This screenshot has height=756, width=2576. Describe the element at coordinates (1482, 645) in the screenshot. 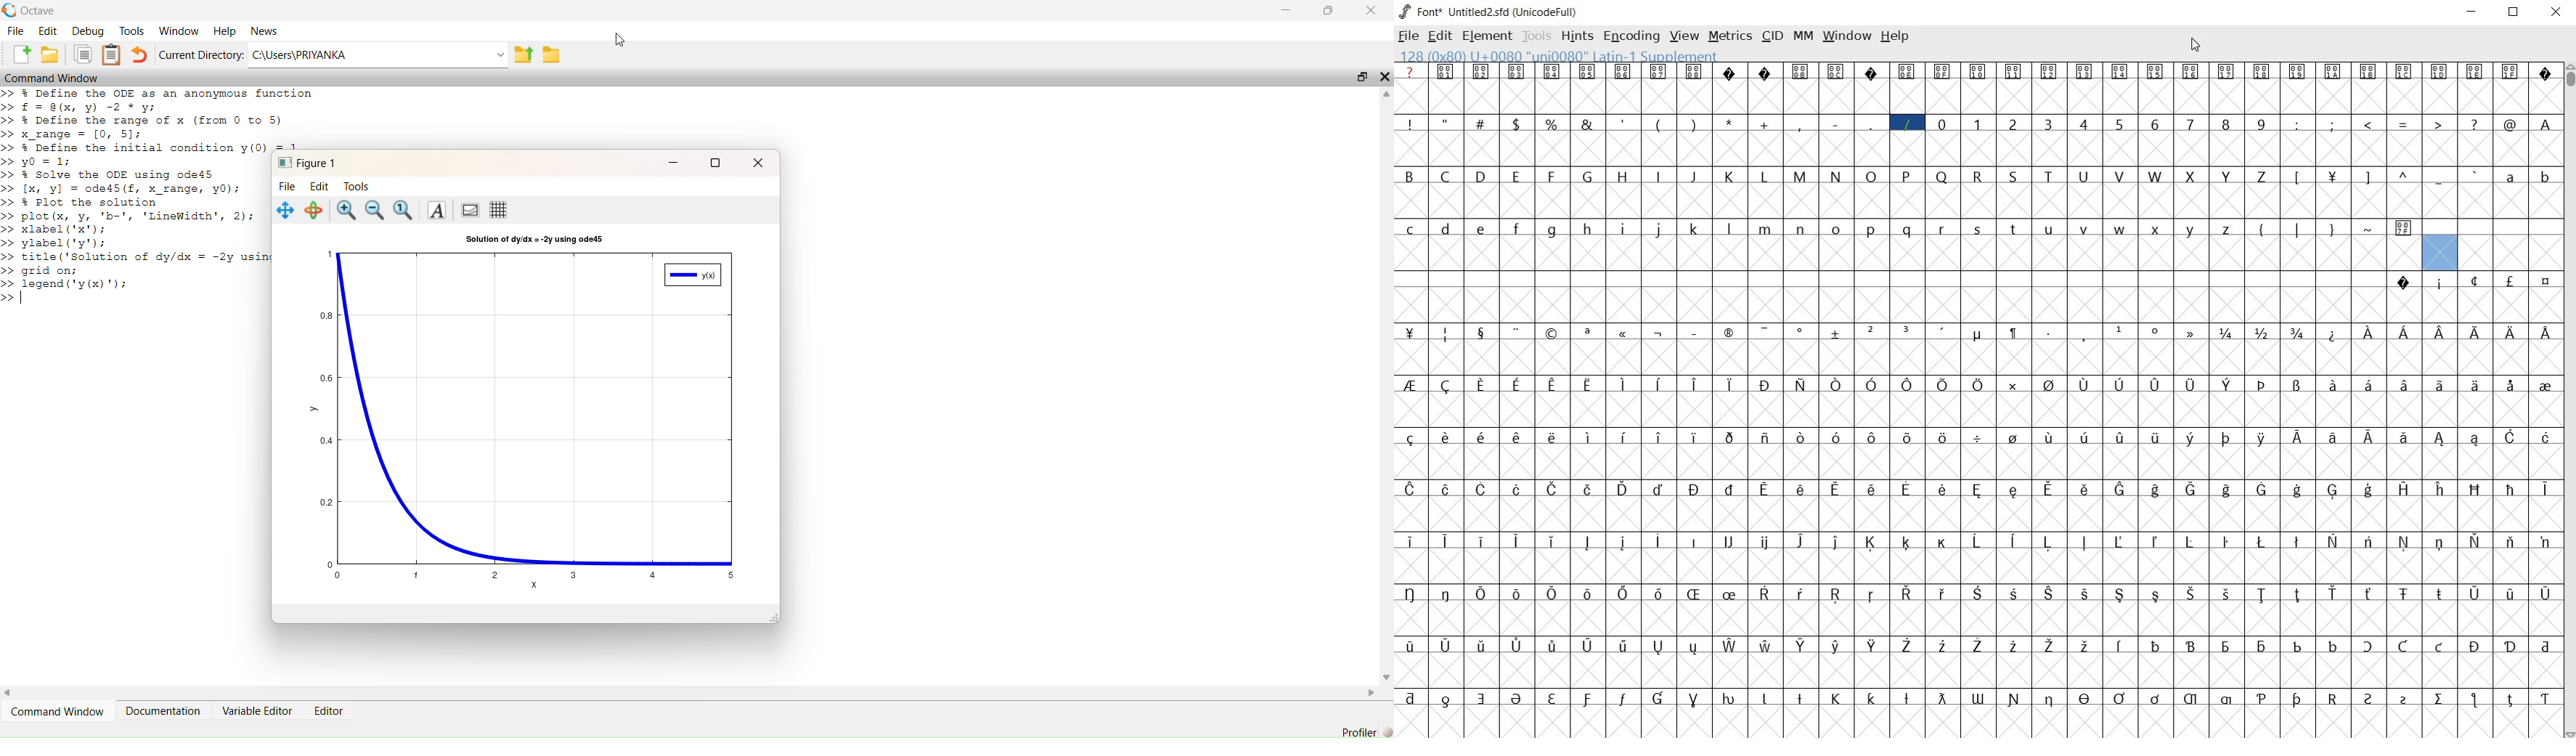

I see `glyph` at that location.